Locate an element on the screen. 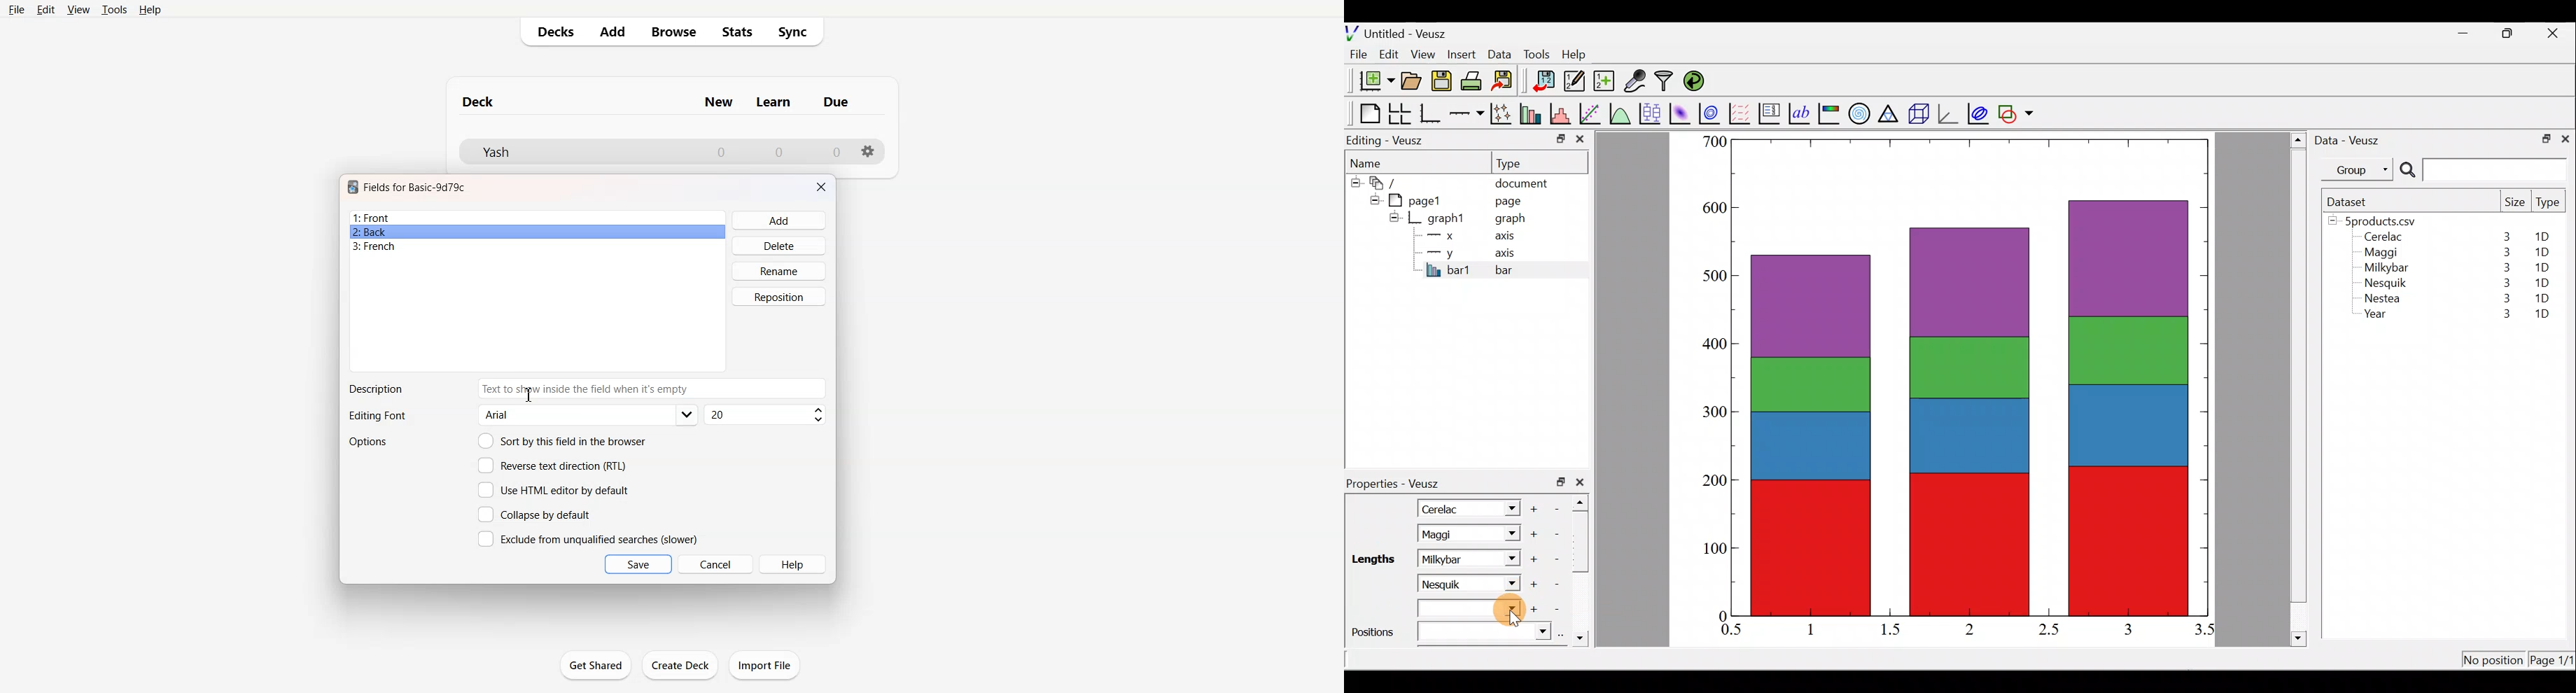 This screenshot has height=700, width=2576. Number of Learn cards is located at coordinates (779, 151).